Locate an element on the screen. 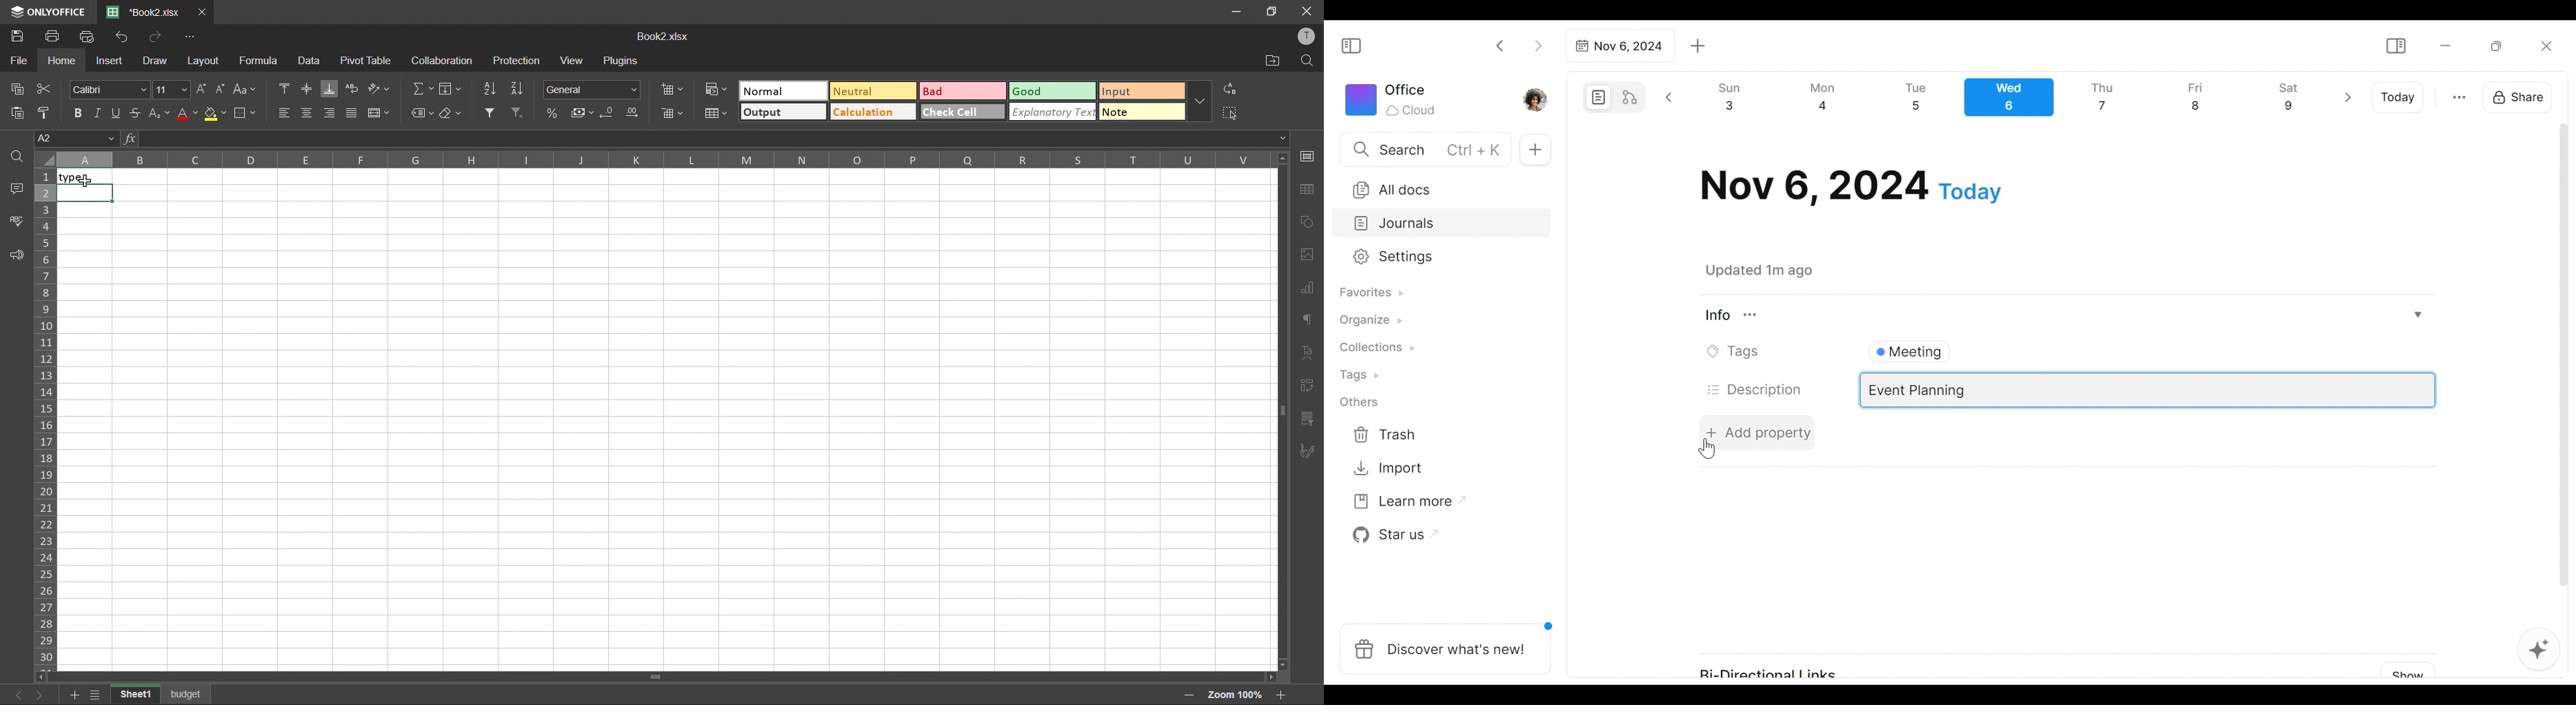 The image size is (2576, 728). maximize is located at coordinates (1267, 13).